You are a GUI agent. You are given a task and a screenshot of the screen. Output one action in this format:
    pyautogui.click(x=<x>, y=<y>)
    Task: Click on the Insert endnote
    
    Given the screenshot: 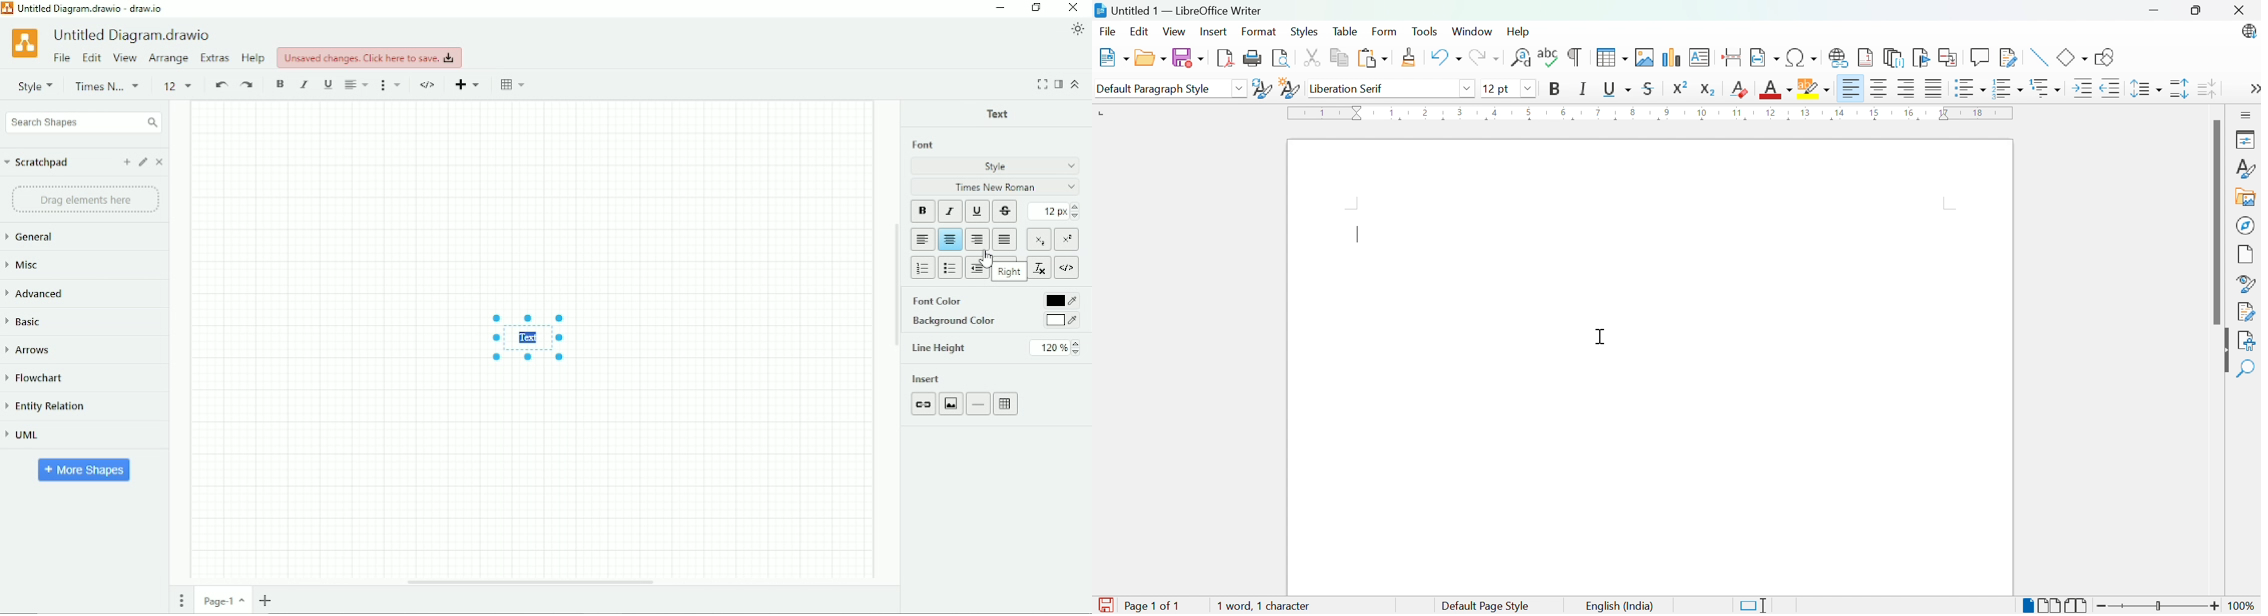 What is the action you would take?
    pyautogui.click(x=1895, y=58)
    